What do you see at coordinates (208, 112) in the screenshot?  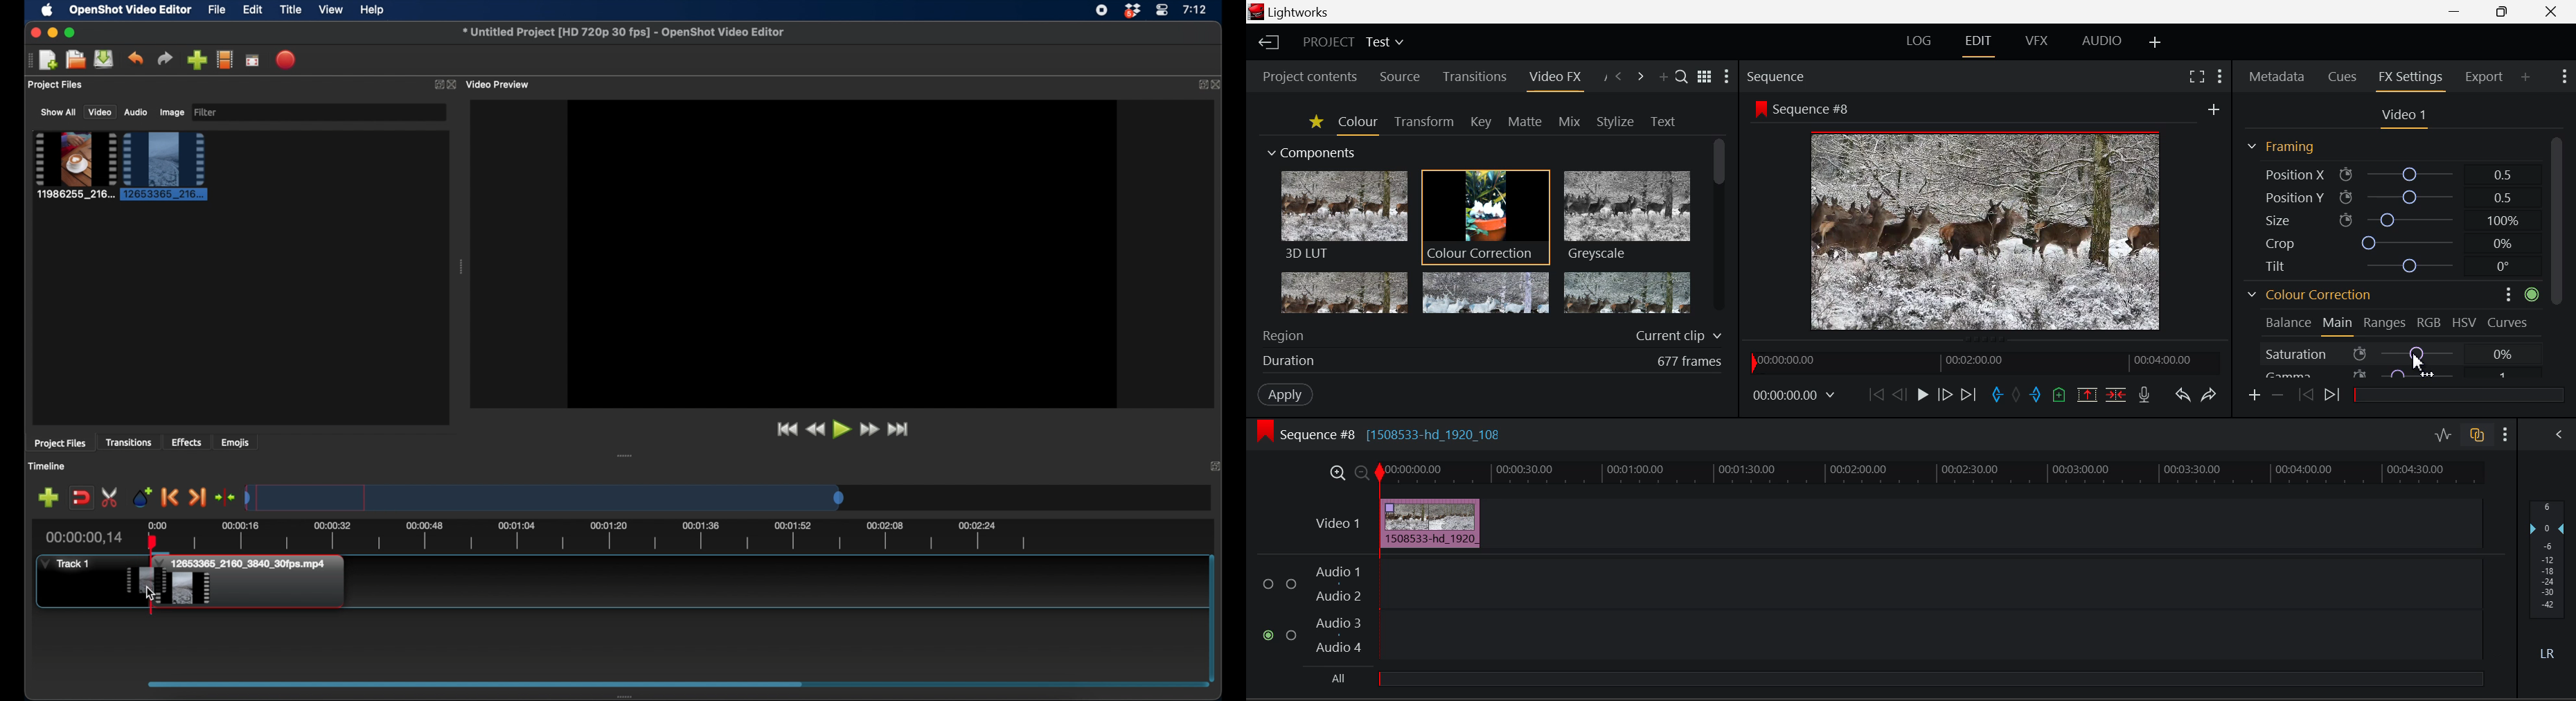 I see `filter` at bounding box center [208, 112].